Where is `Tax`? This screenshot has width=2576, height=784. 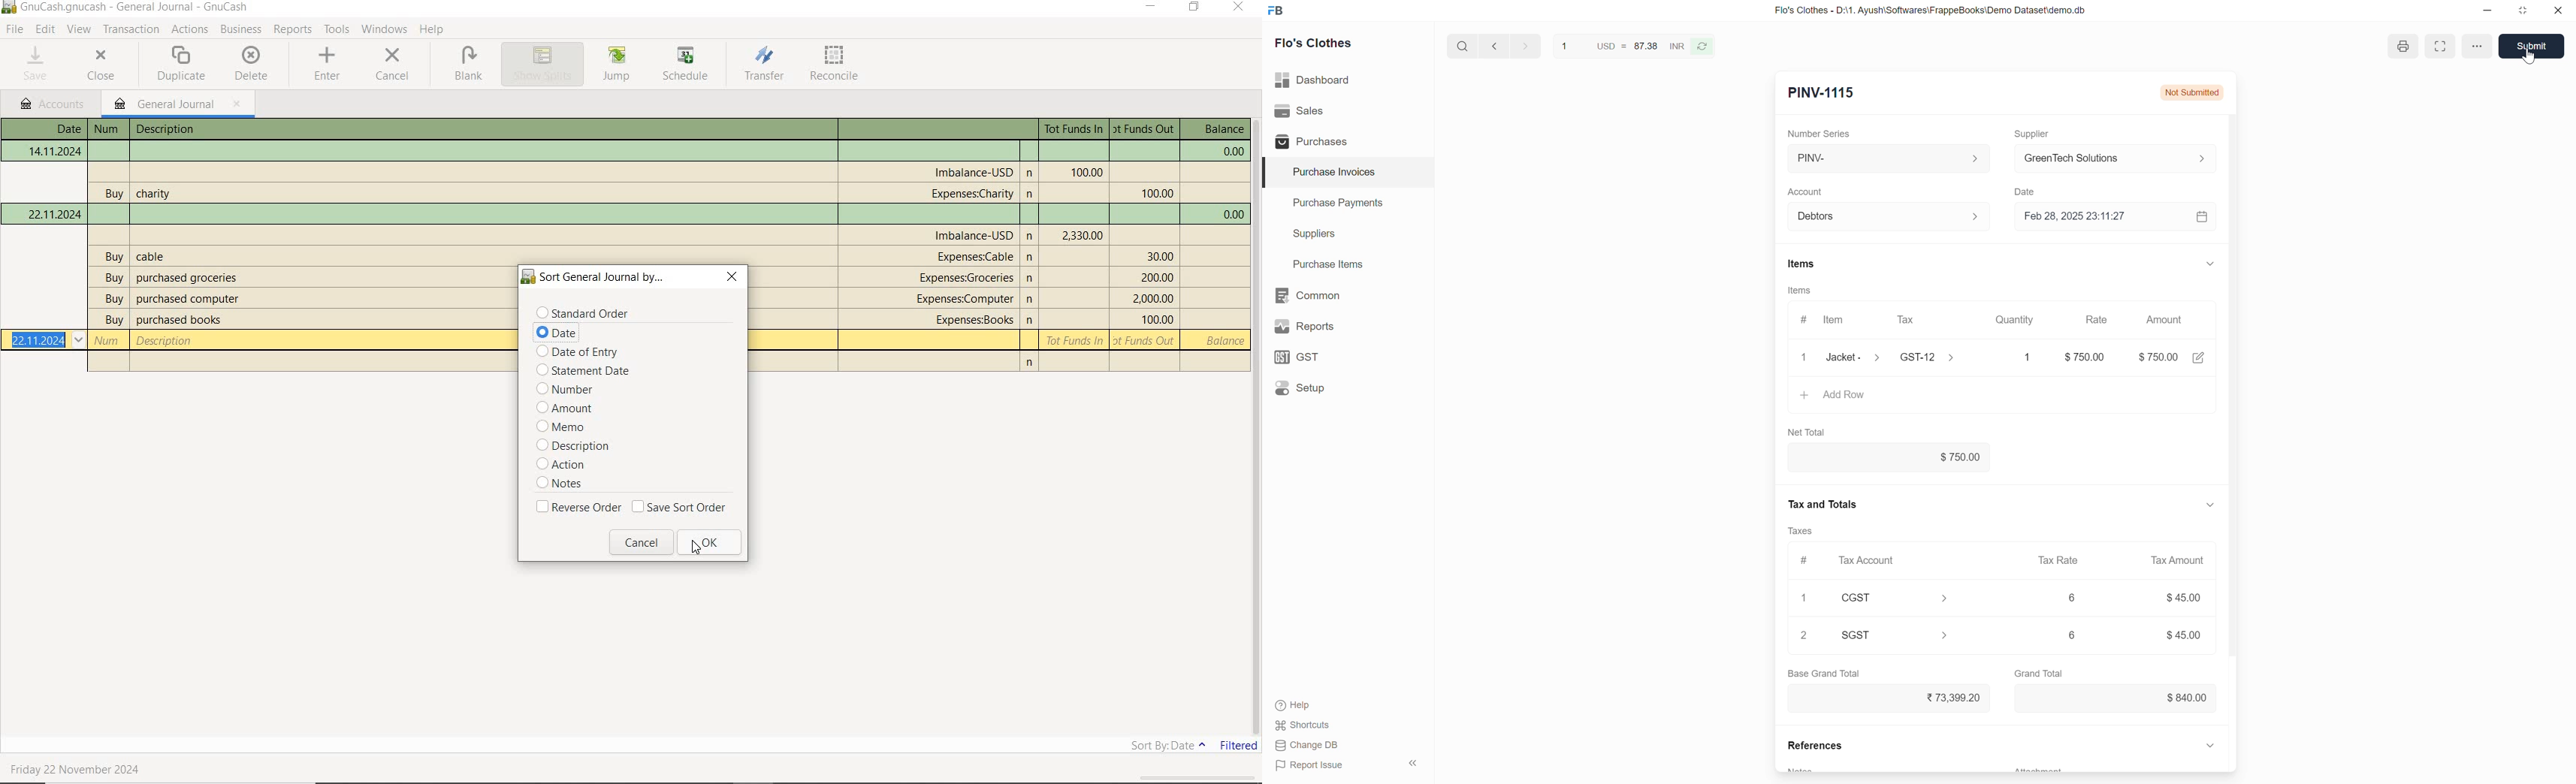 Tax is located at coordinates (1926, 320).